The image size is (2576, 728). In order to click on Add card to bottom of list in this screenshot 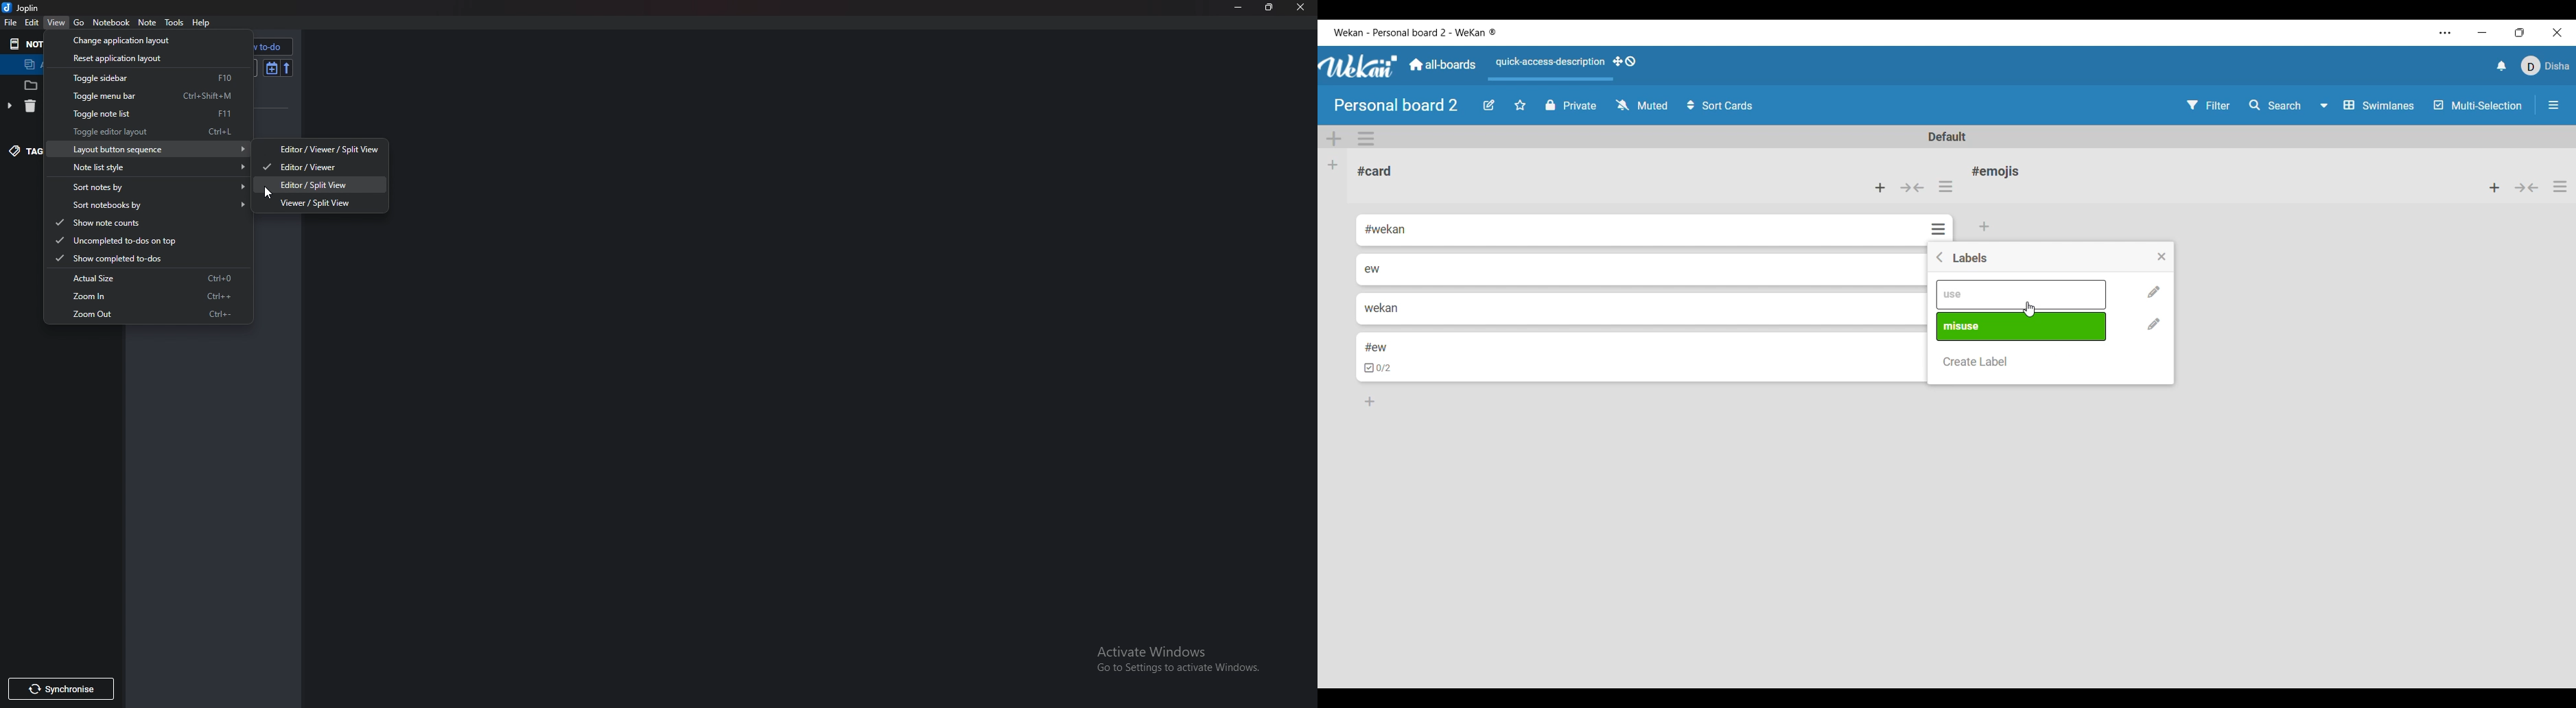, I will do `click(1370, 401)`.